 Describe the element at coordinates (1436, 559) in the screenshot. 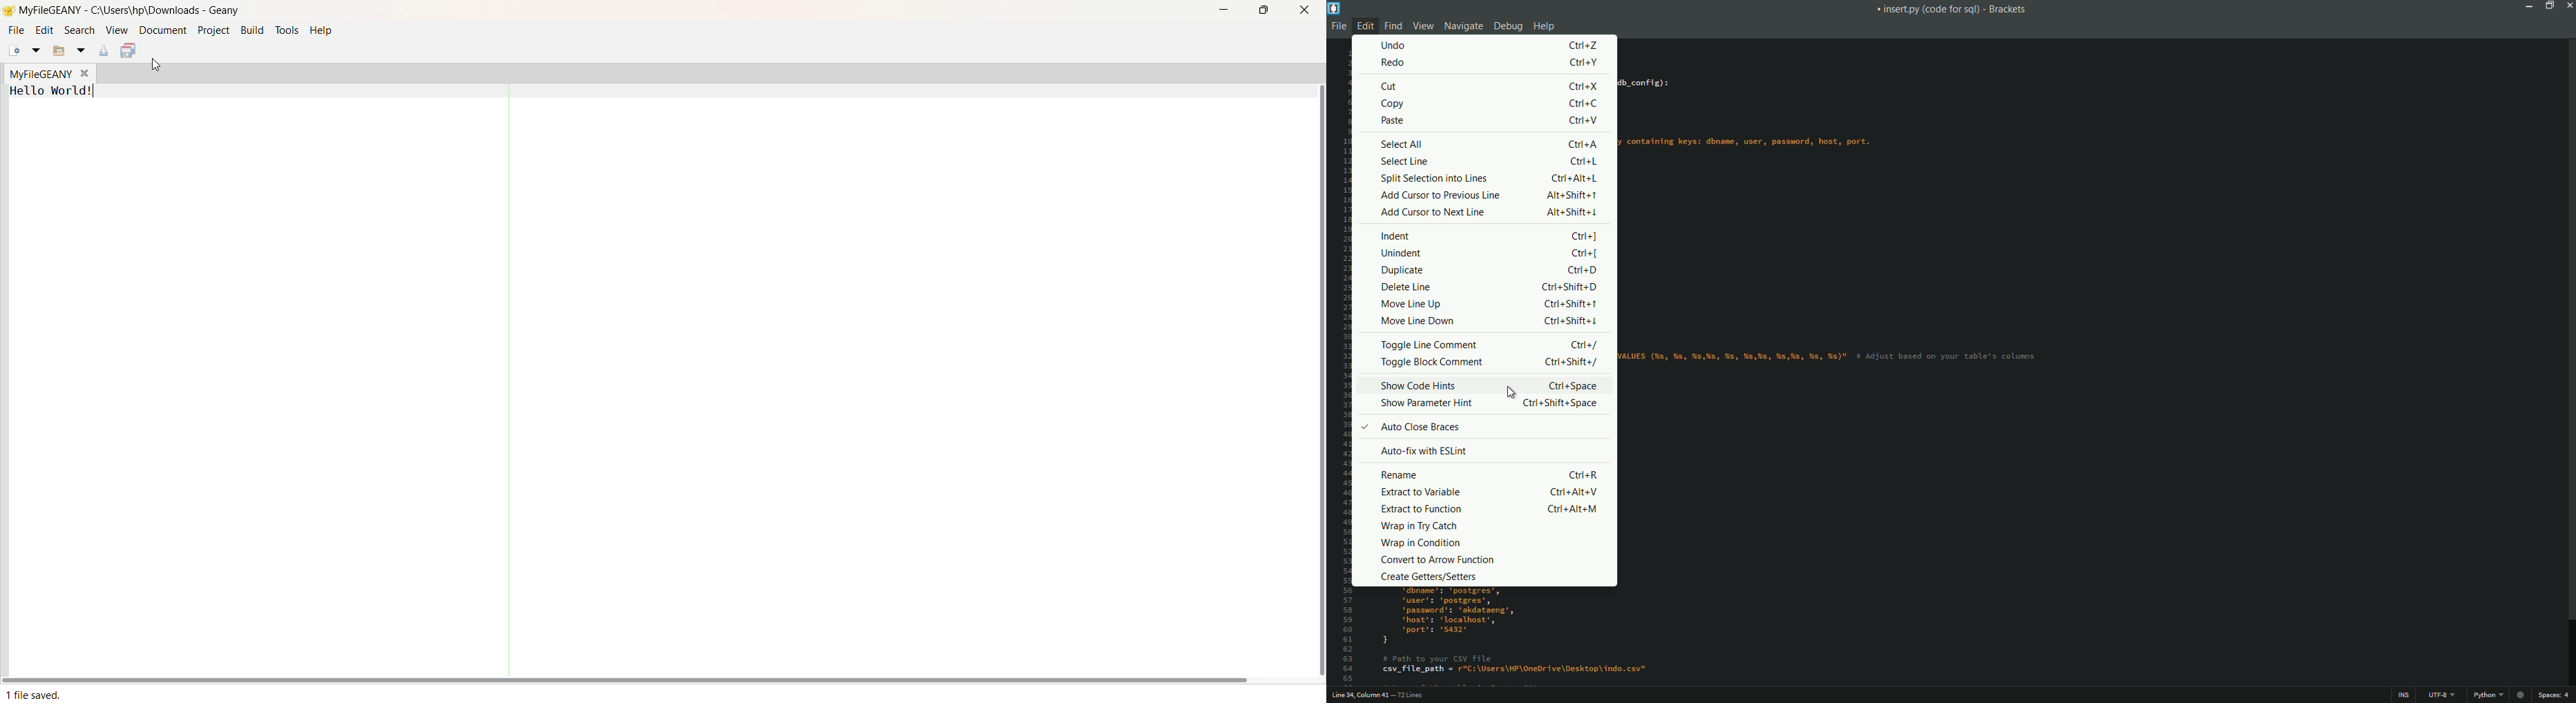

I see `convert to arrow function` at that location.